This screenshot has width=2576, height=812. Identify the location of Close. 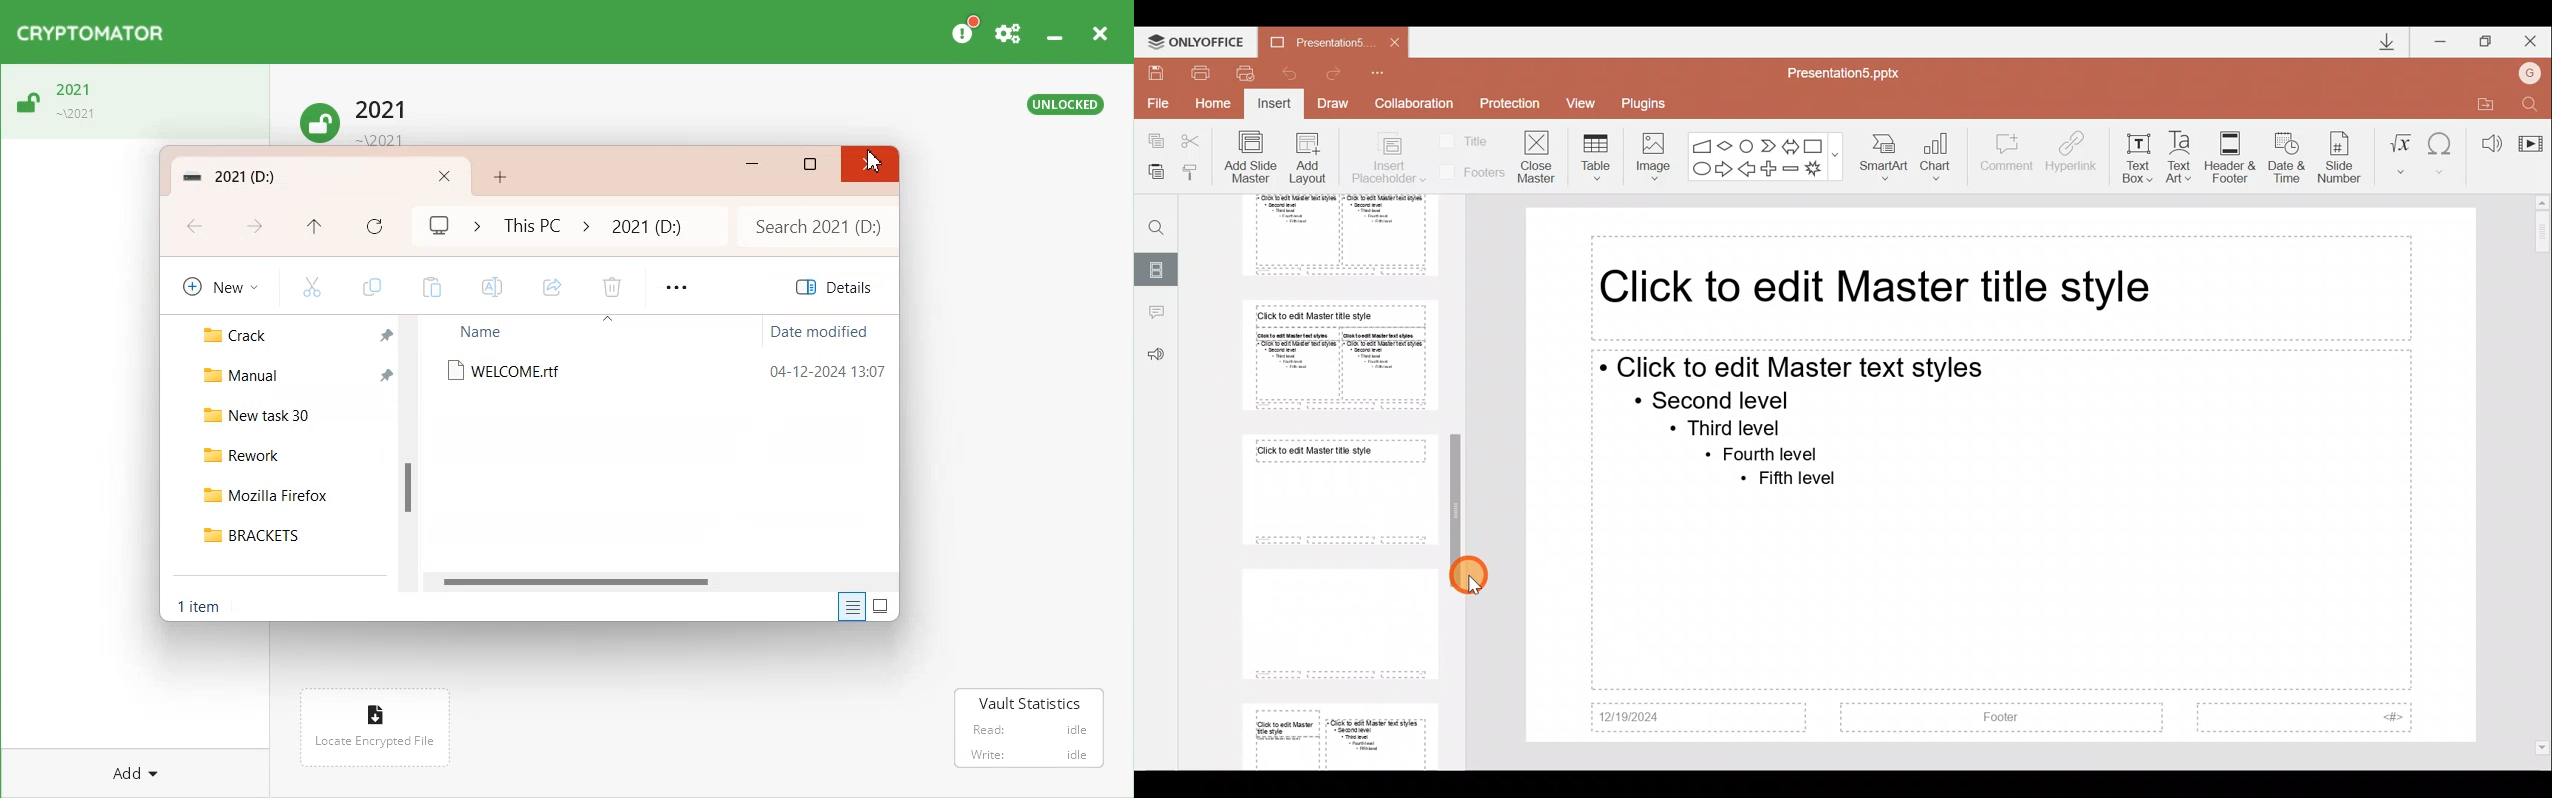
(874, 161).